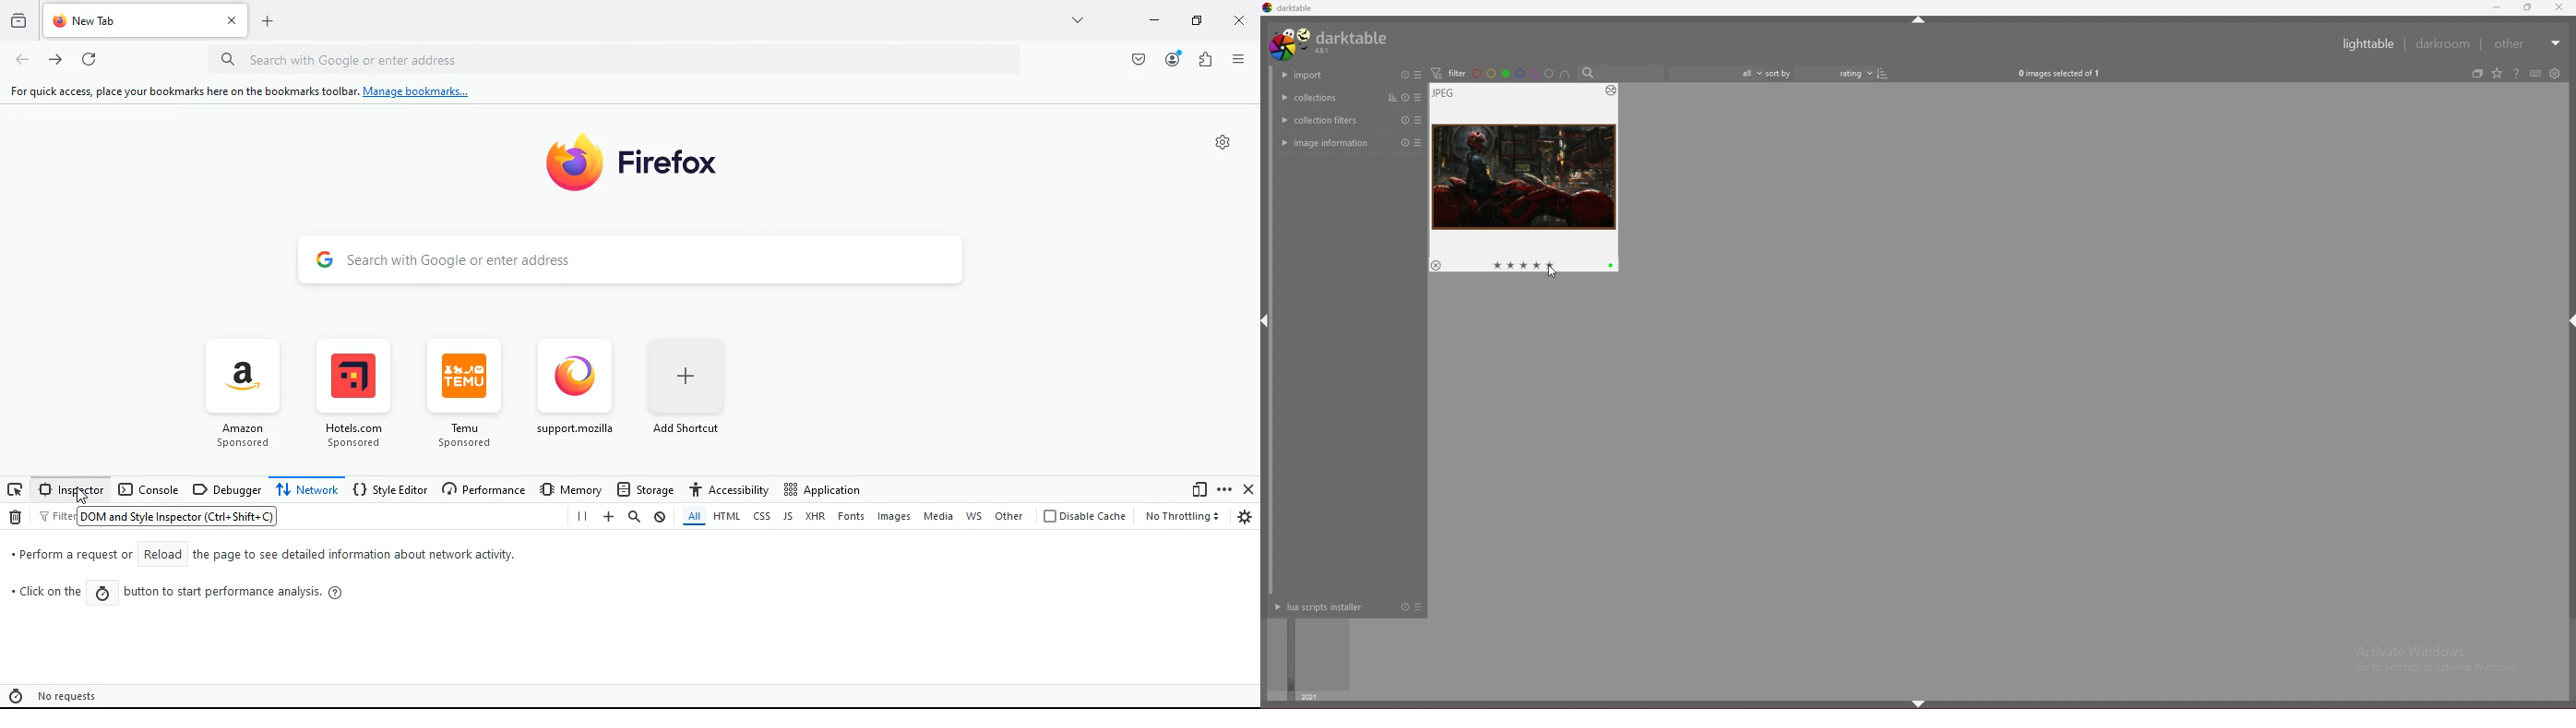 The width and height of the screenshot is (2576, 728). Describe the element at coordinates (1523, 265) in the screenshot. I see `star rating` at that location.